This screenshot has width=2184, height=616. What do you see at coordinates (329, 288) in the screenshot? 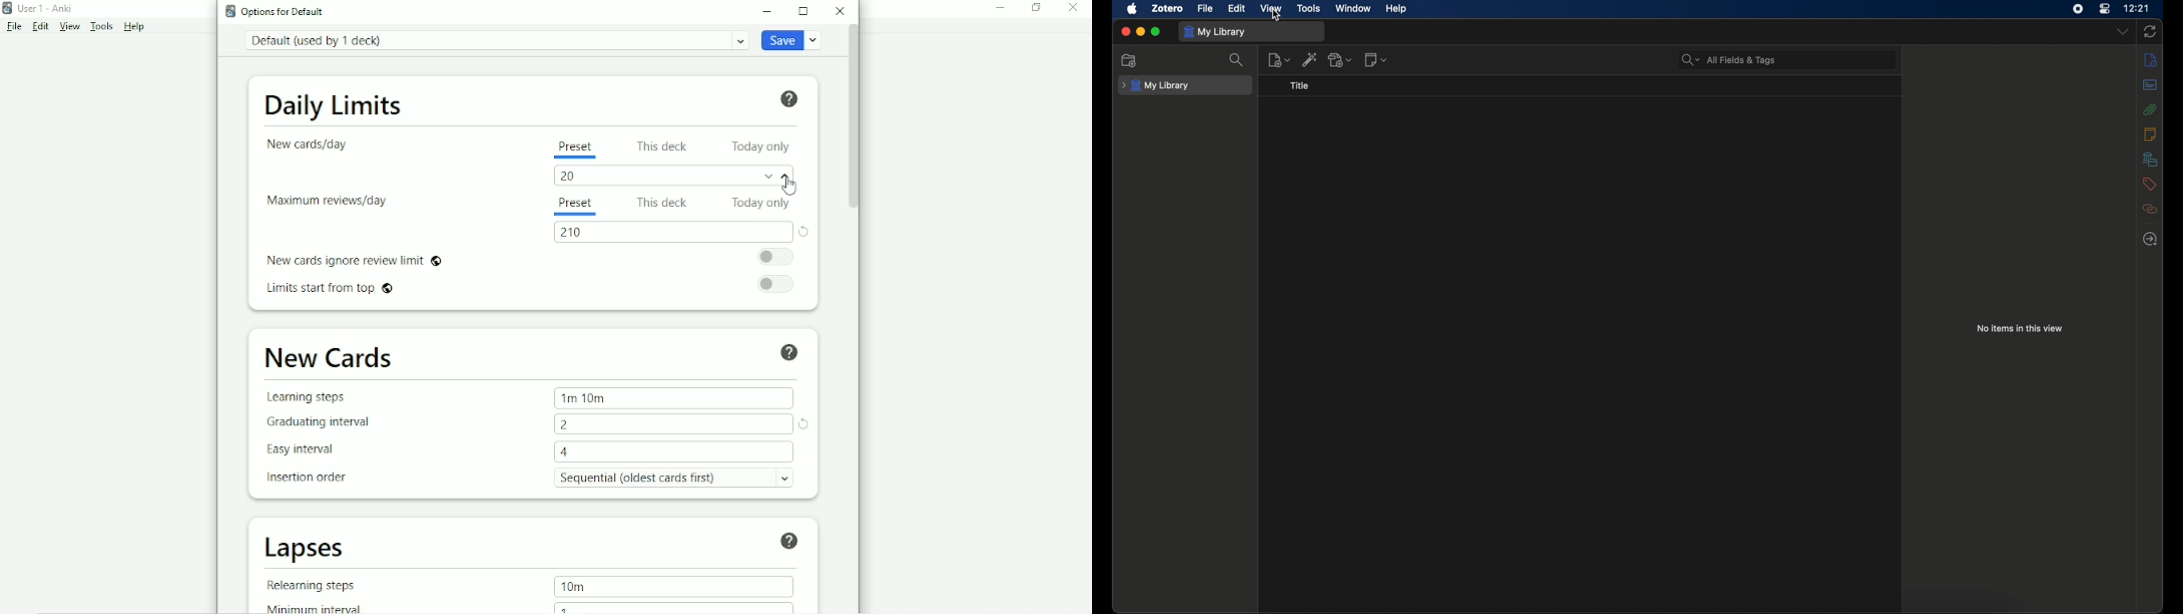
I see `Limits start from top` at bounding box center [329, 288].